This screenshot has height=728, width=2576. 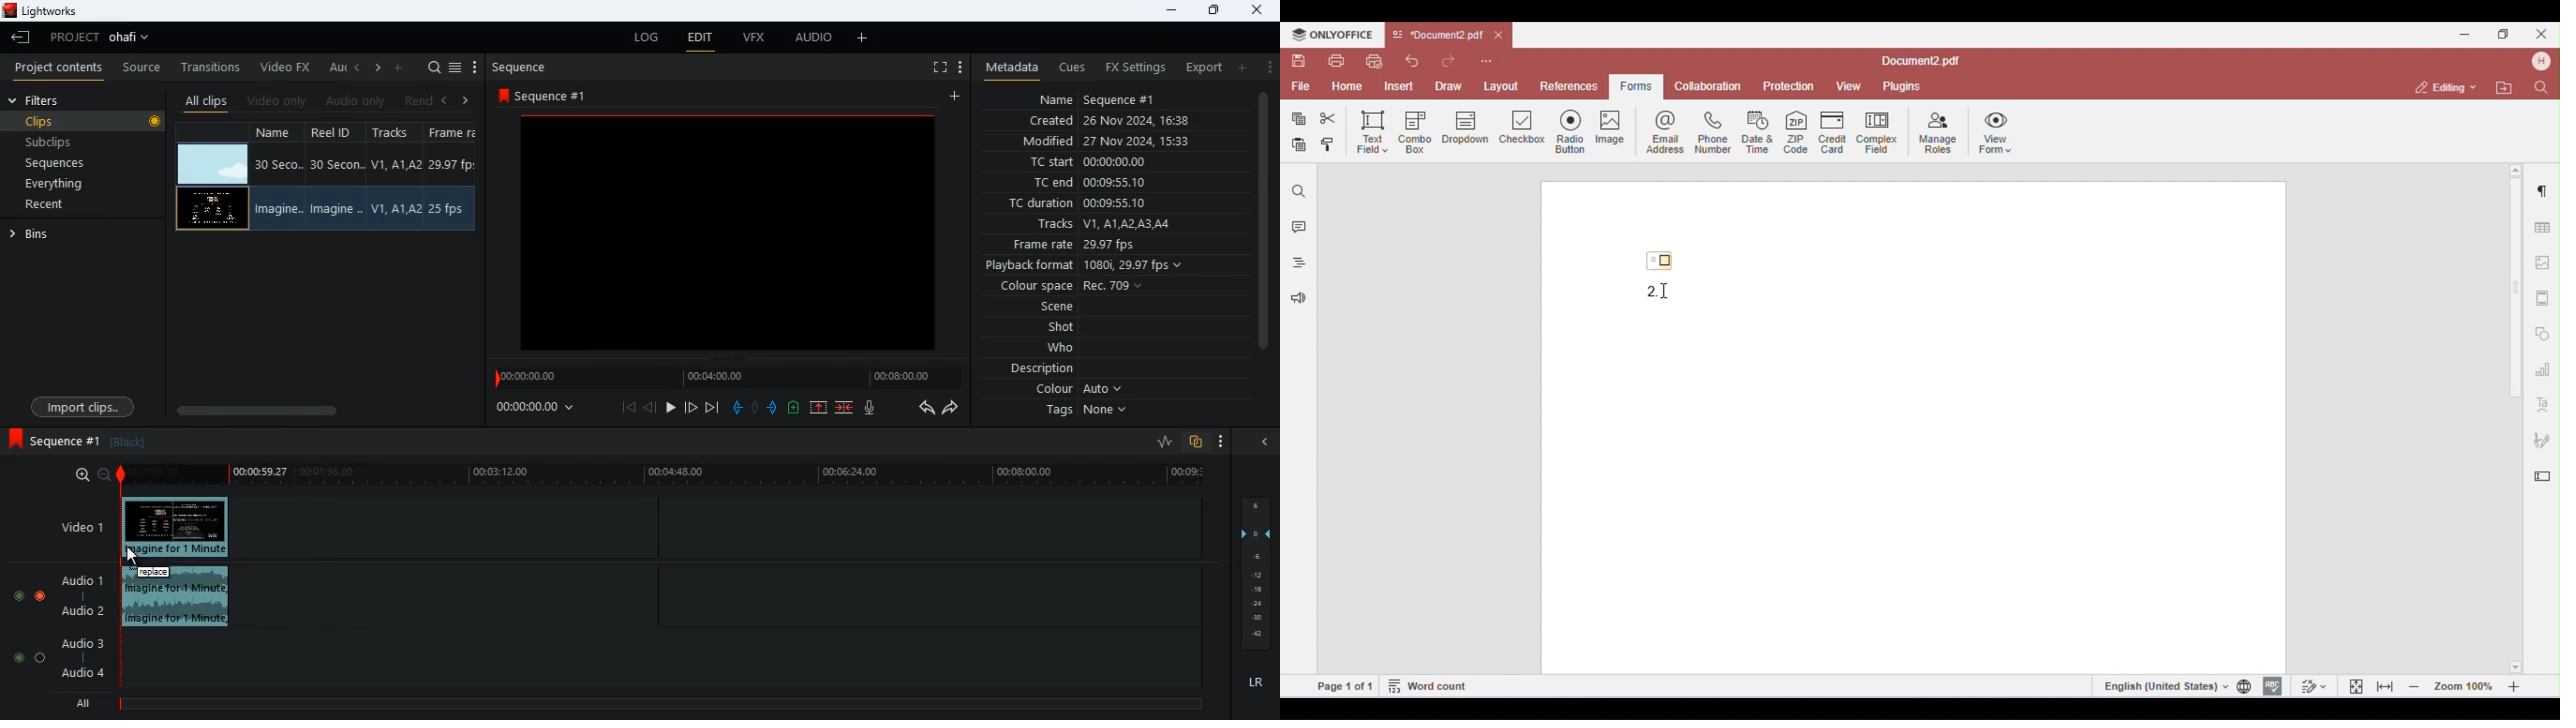 I want to click on name, so click(x=1120, y=100).